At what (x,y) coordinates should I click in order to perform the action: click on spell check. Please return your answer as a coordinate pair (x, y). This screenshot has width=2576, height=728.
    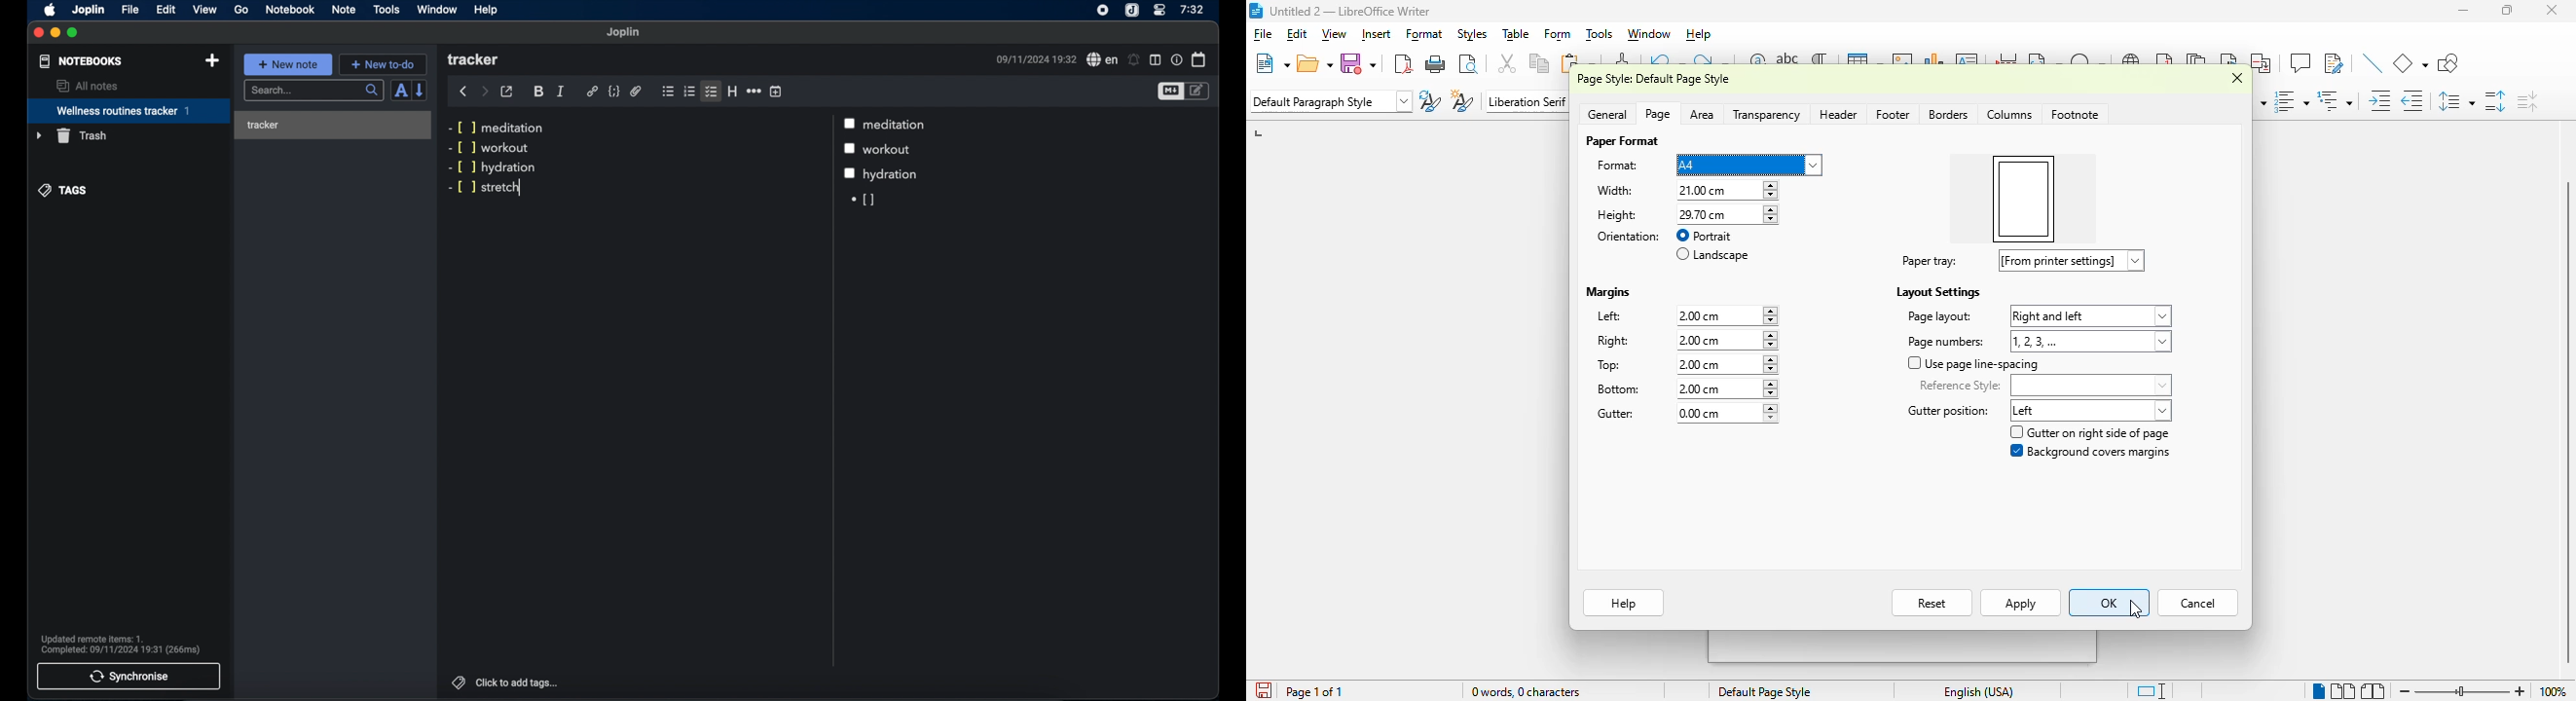
    Looking at the image, I should click on (1100, 59).